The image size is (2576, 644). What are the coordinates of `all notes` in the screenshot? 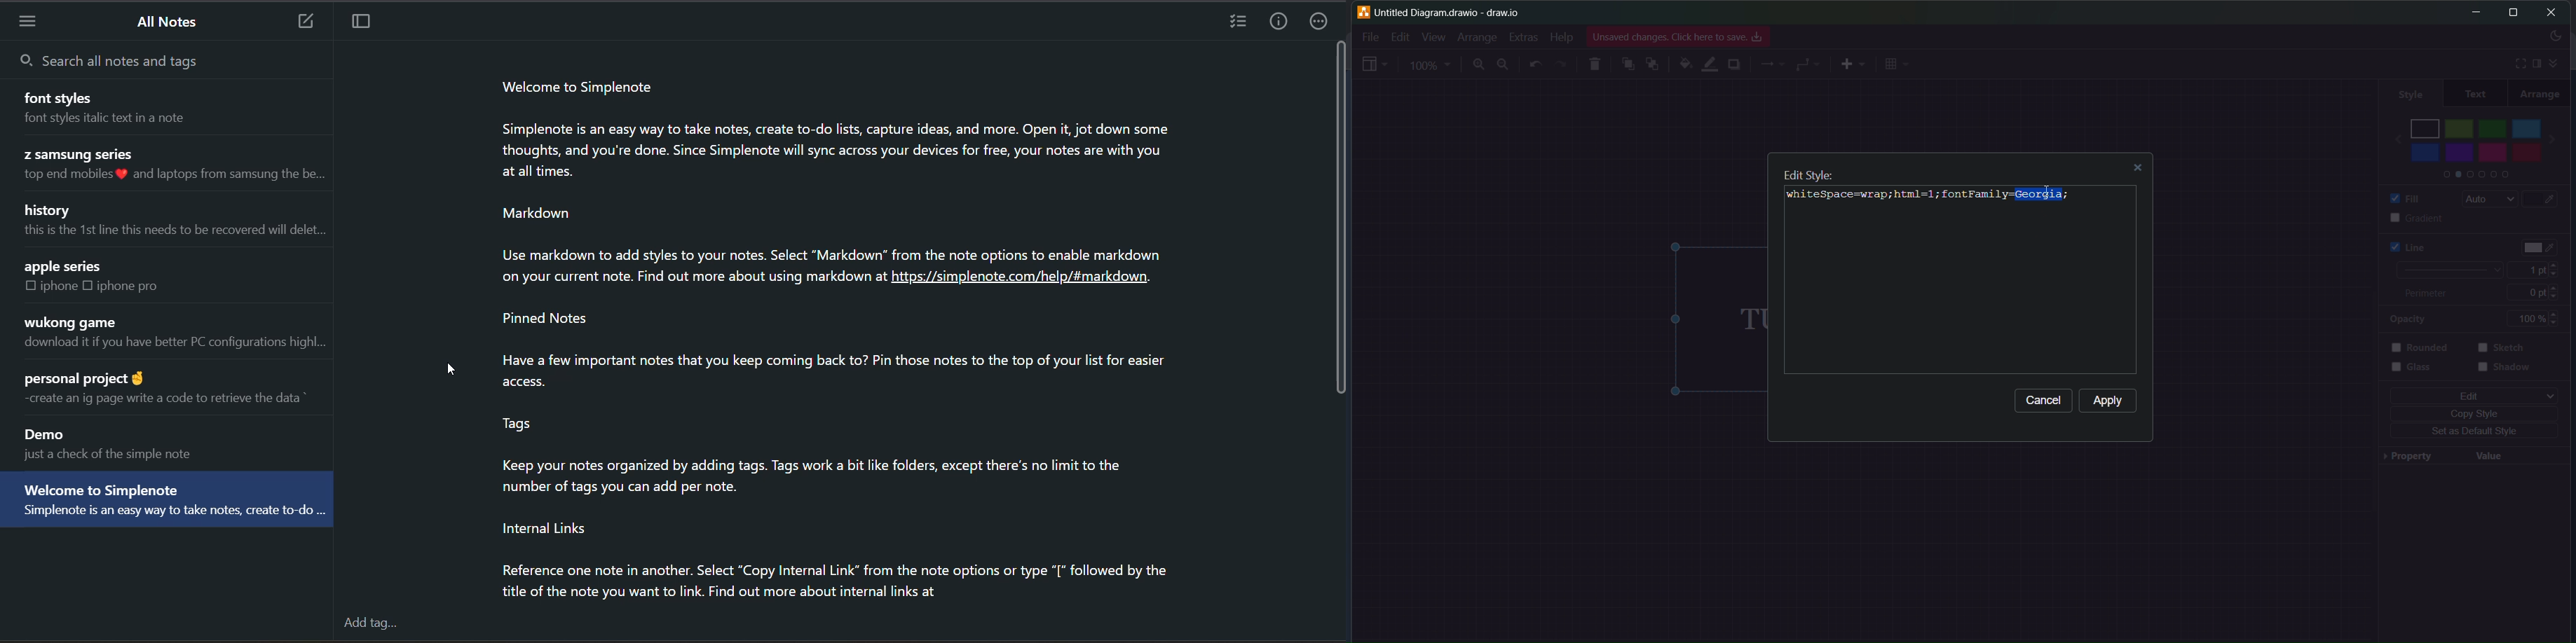 It's located at (169, 23).